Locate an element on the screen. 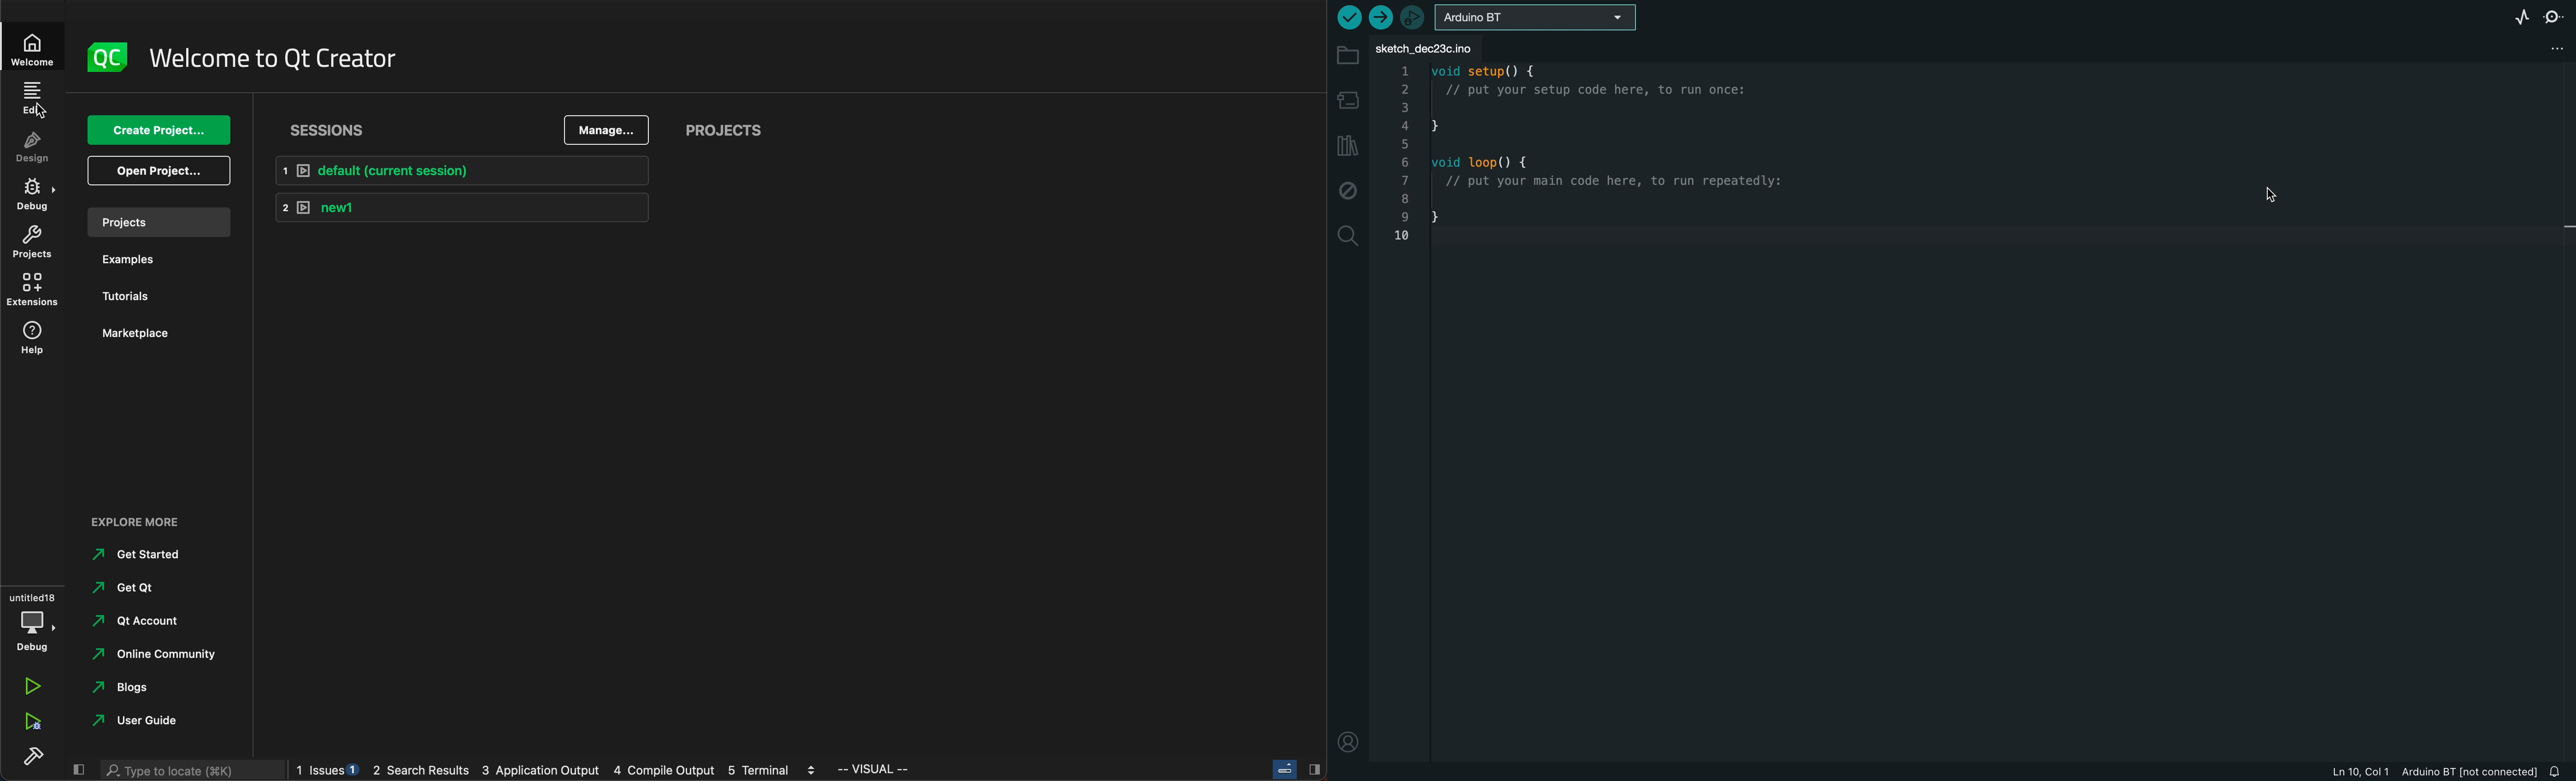  build is located at coordinates (34, 759).